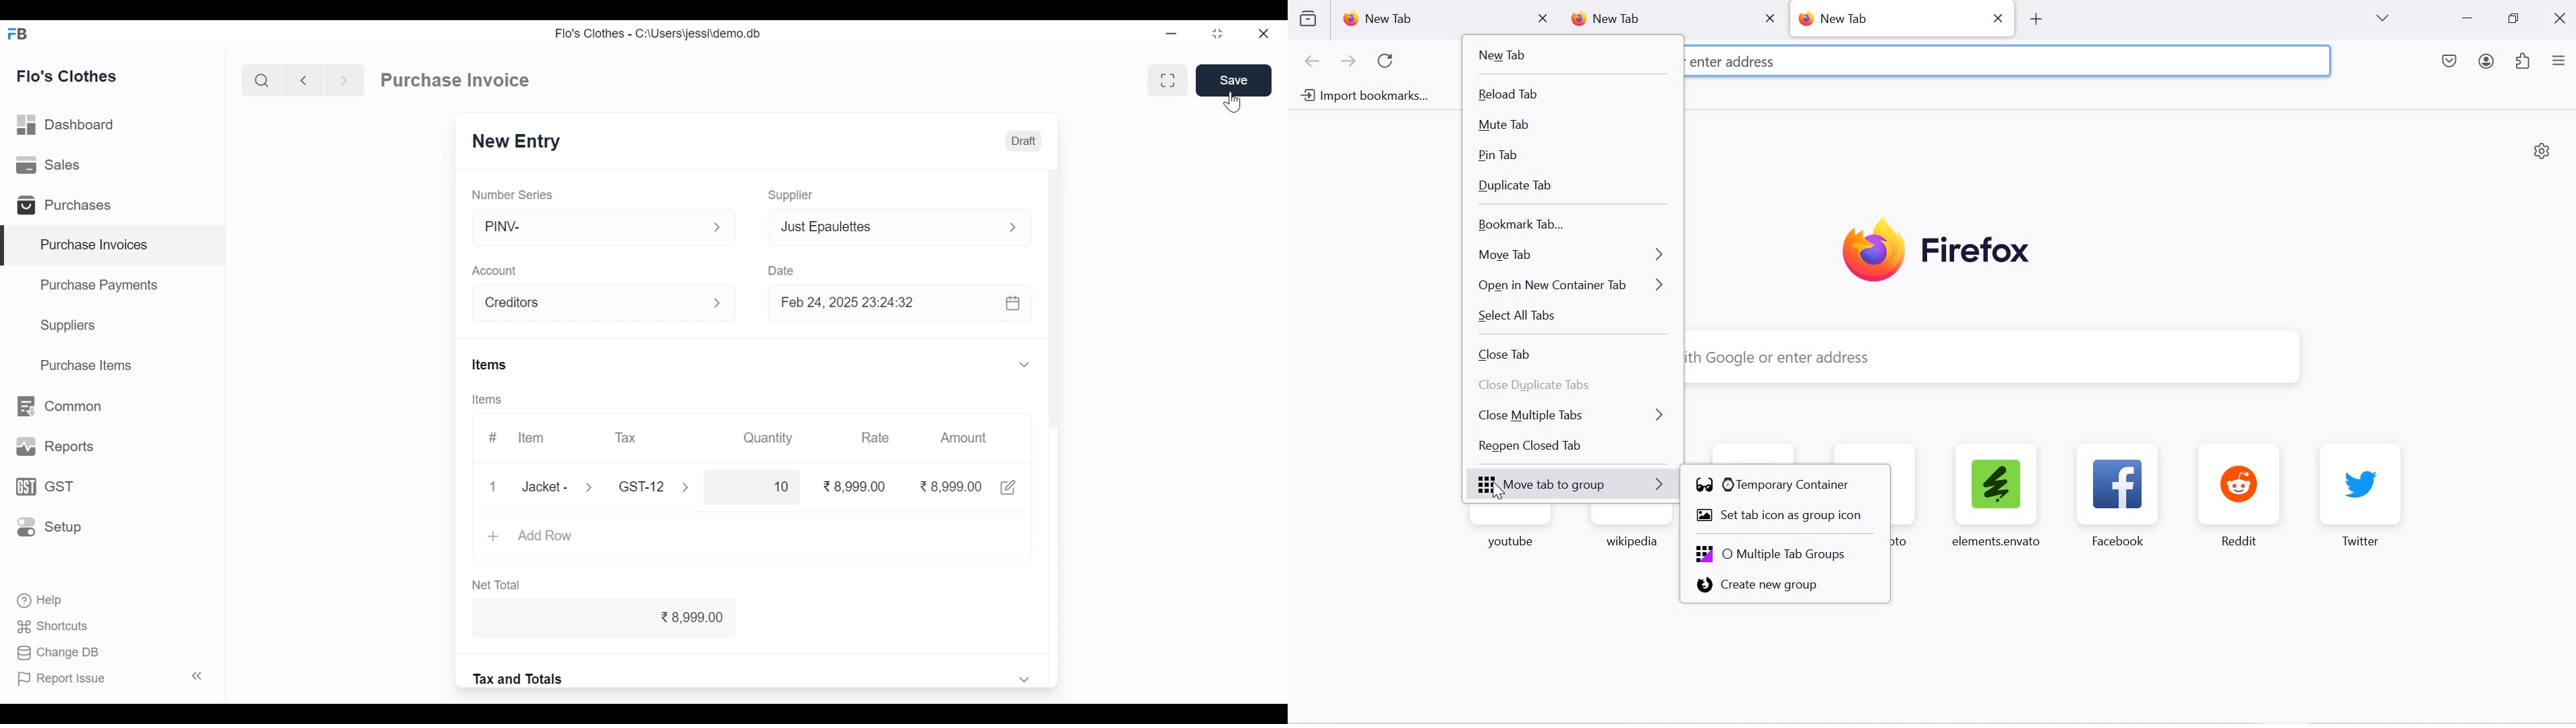 This screenshot has width=2576, height=728. I want to click on set tab icon as group icon, so click(1787, 517).